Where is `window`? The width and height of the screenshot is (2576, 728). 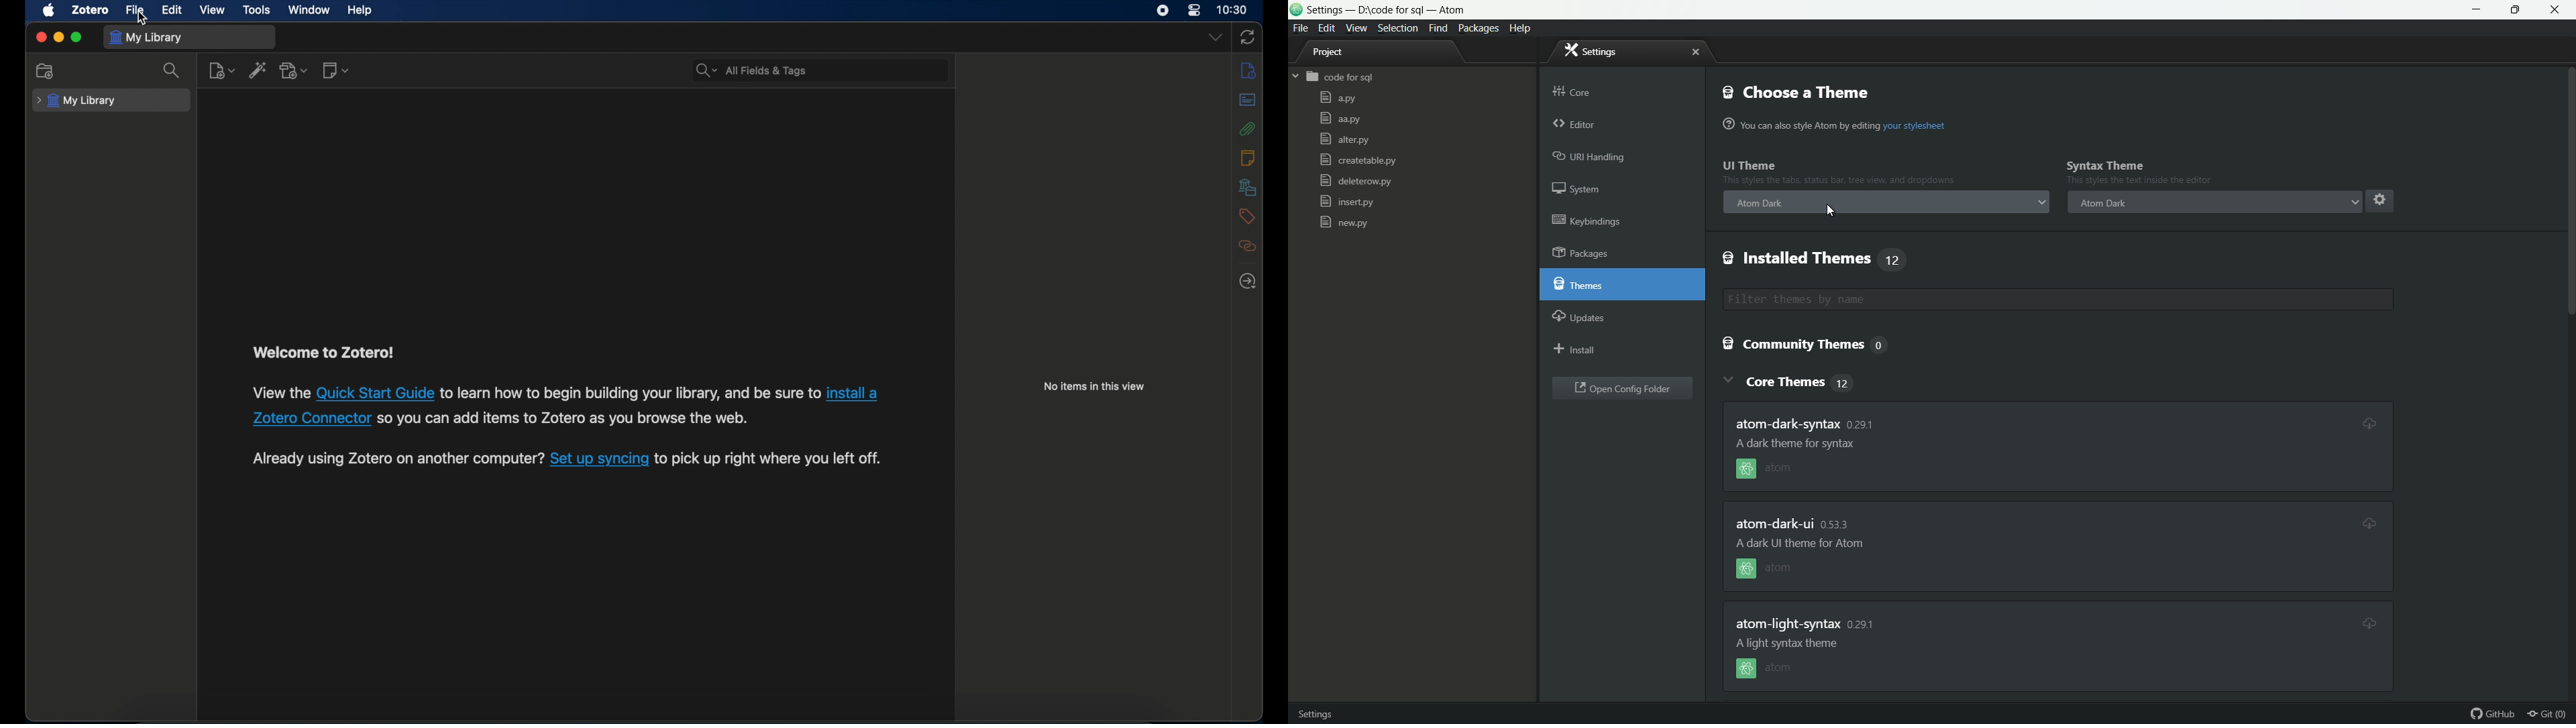 window is located at coordinates (309, 9).